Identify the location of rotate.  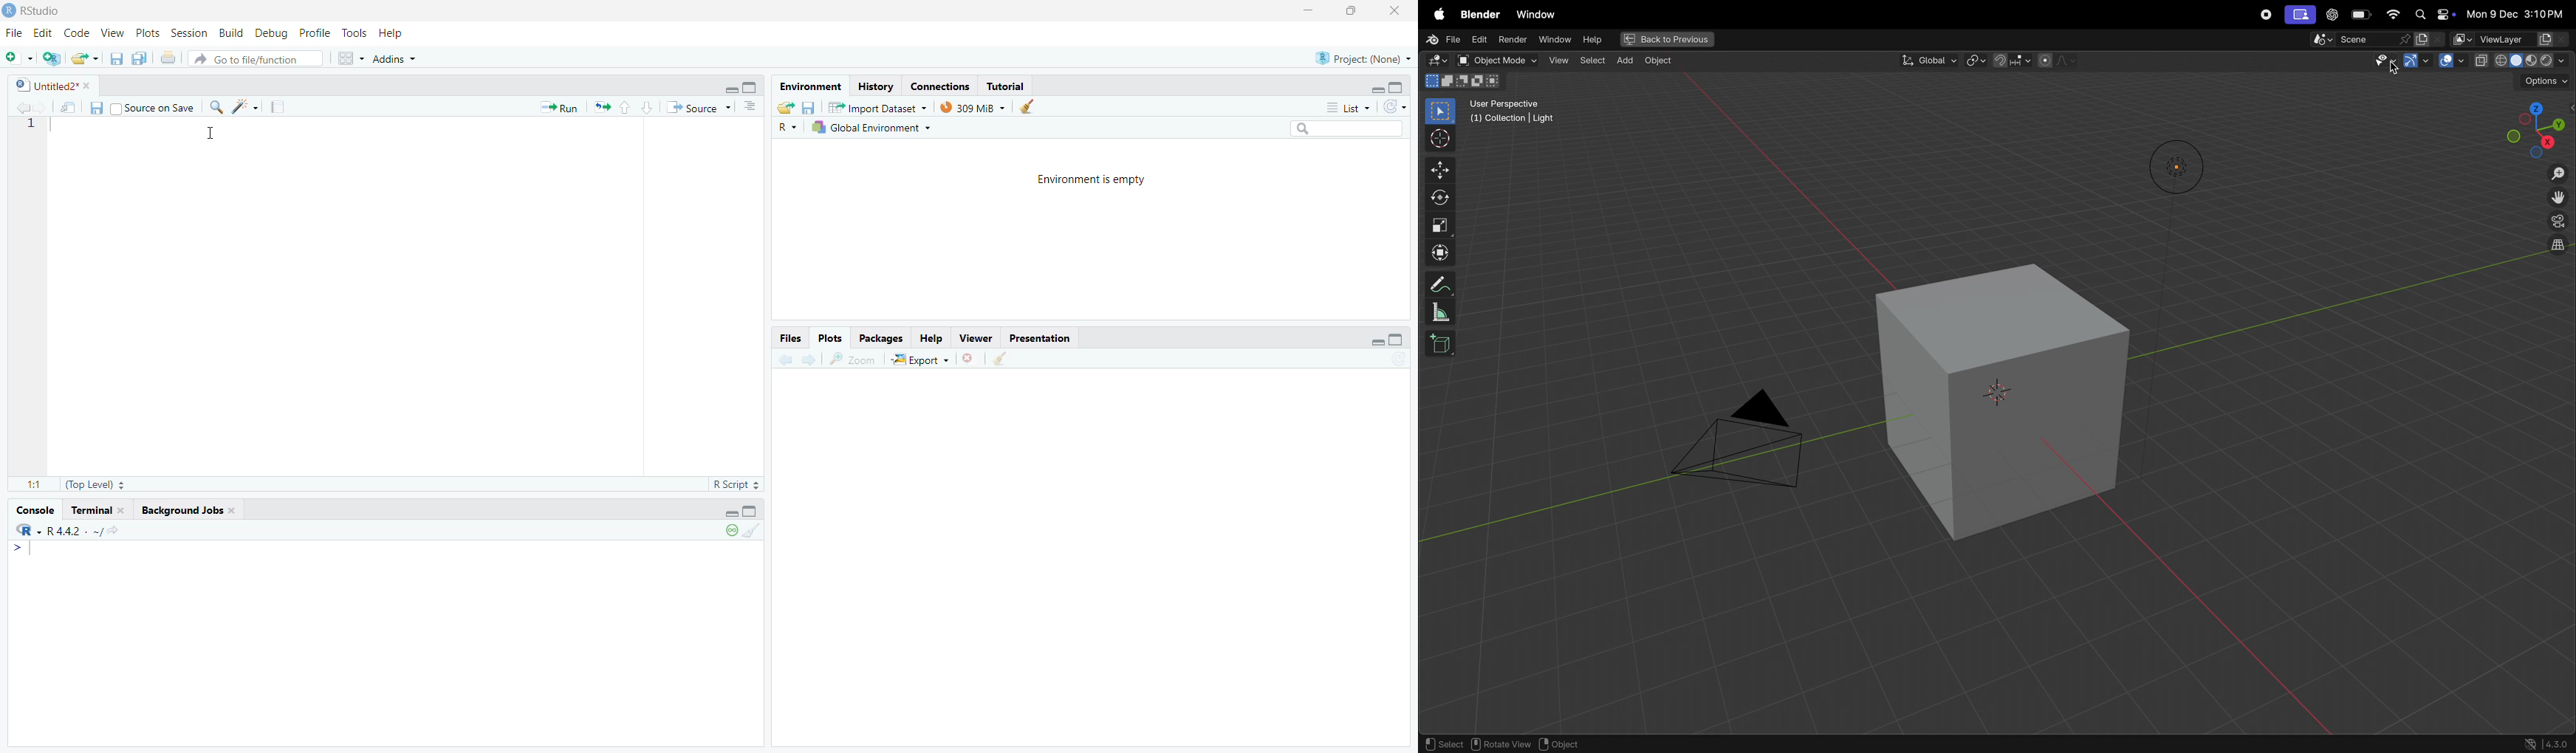
(1440, 197).